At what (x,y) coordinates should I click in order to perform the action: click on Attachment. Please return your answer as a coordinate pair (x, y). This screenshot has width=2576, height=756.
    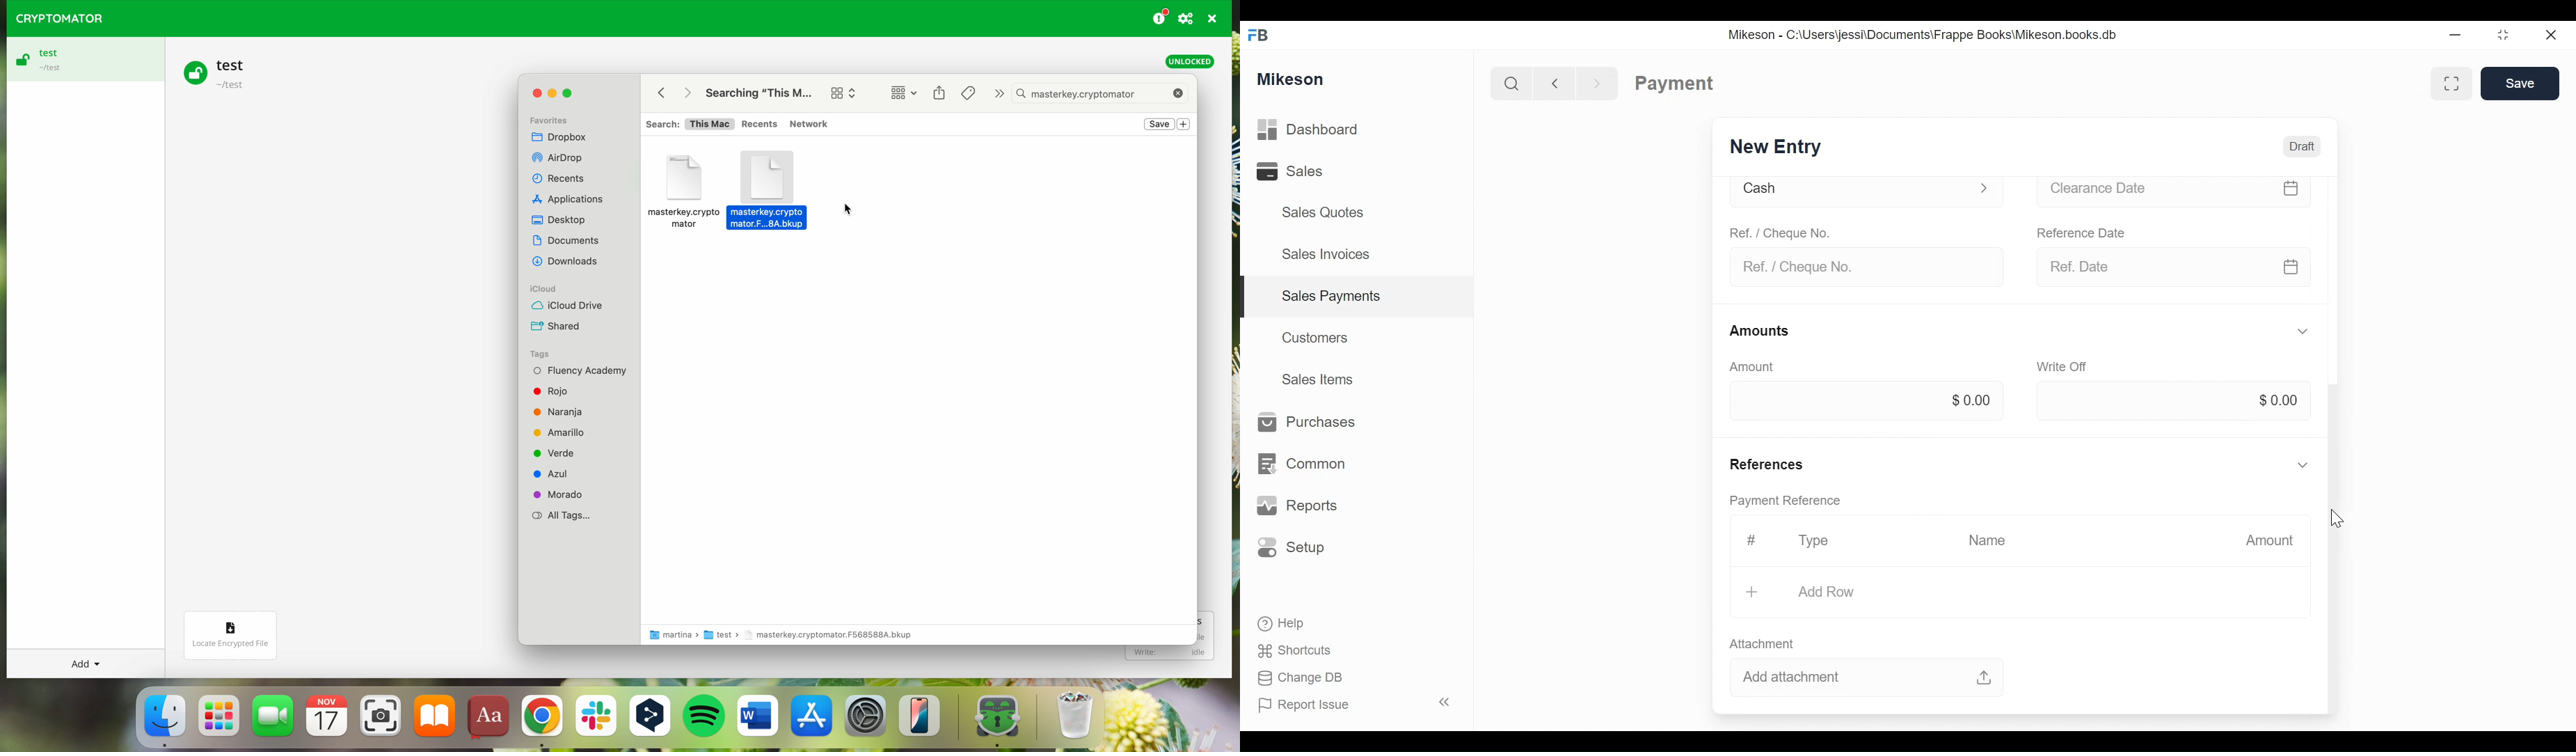
    Looking at the image, I should click on (1762, 645).